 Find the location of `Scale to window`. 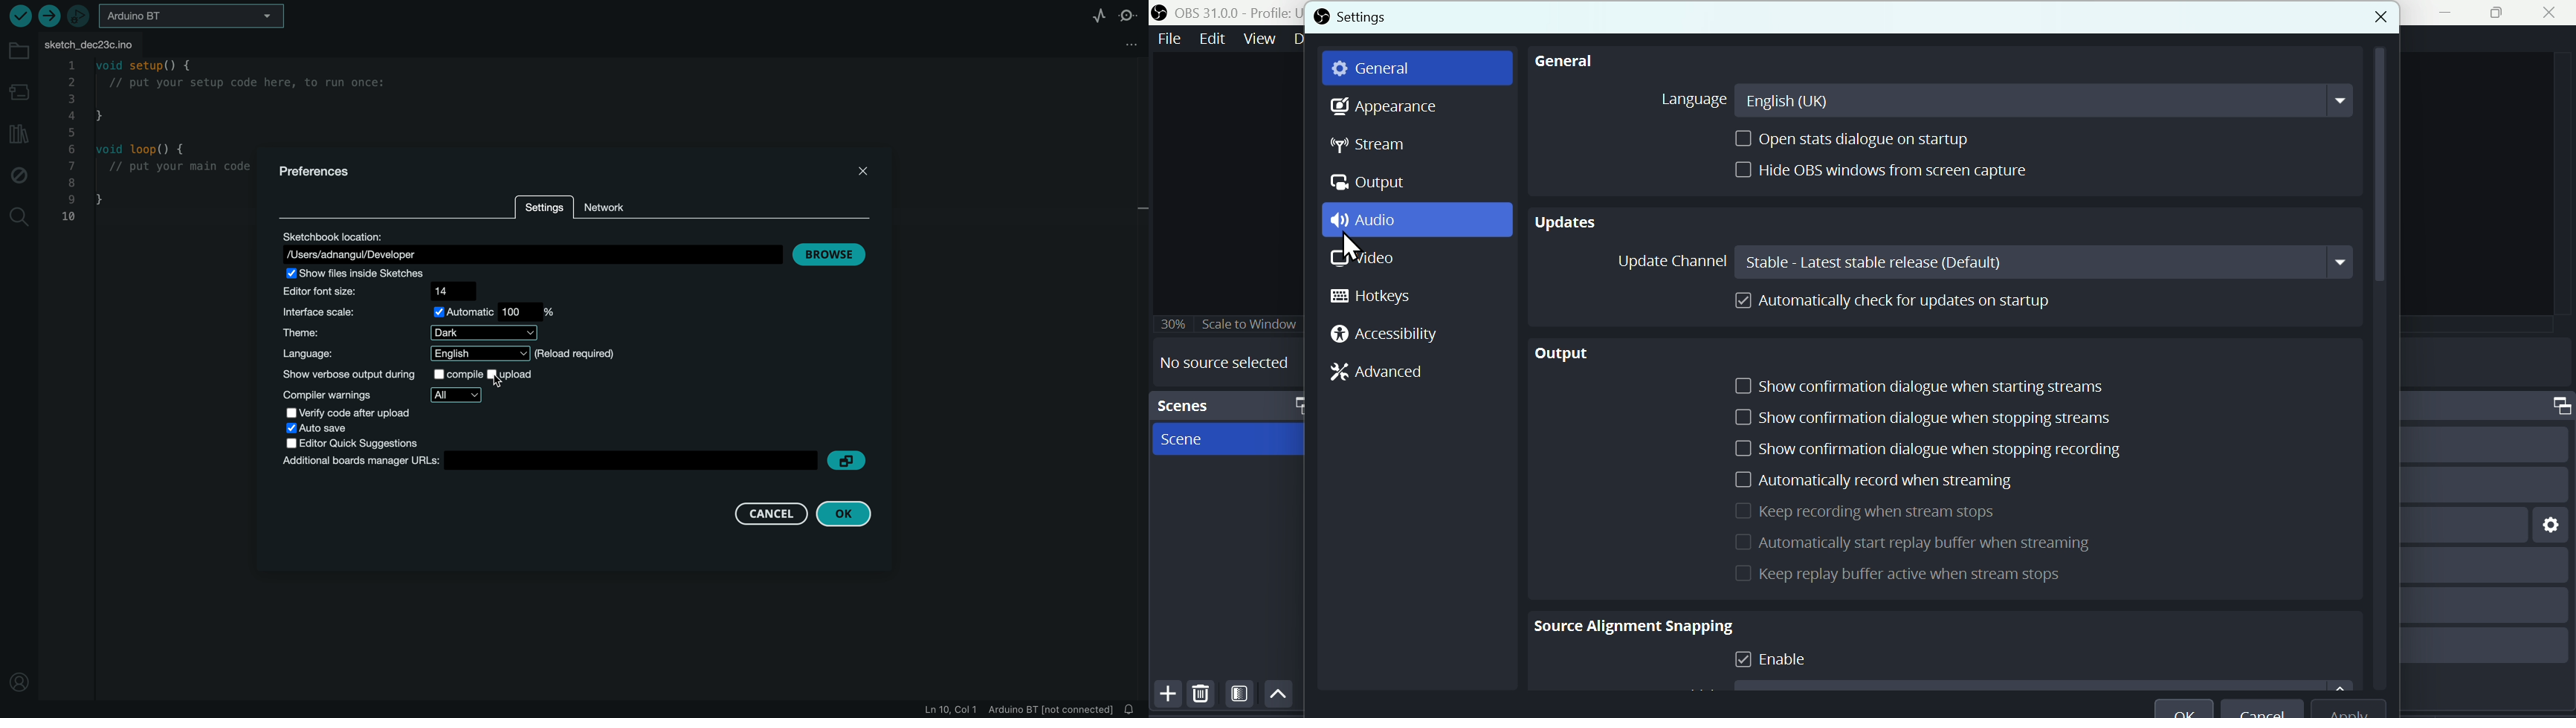

Scale to window is located at coordinates (1252, 323).